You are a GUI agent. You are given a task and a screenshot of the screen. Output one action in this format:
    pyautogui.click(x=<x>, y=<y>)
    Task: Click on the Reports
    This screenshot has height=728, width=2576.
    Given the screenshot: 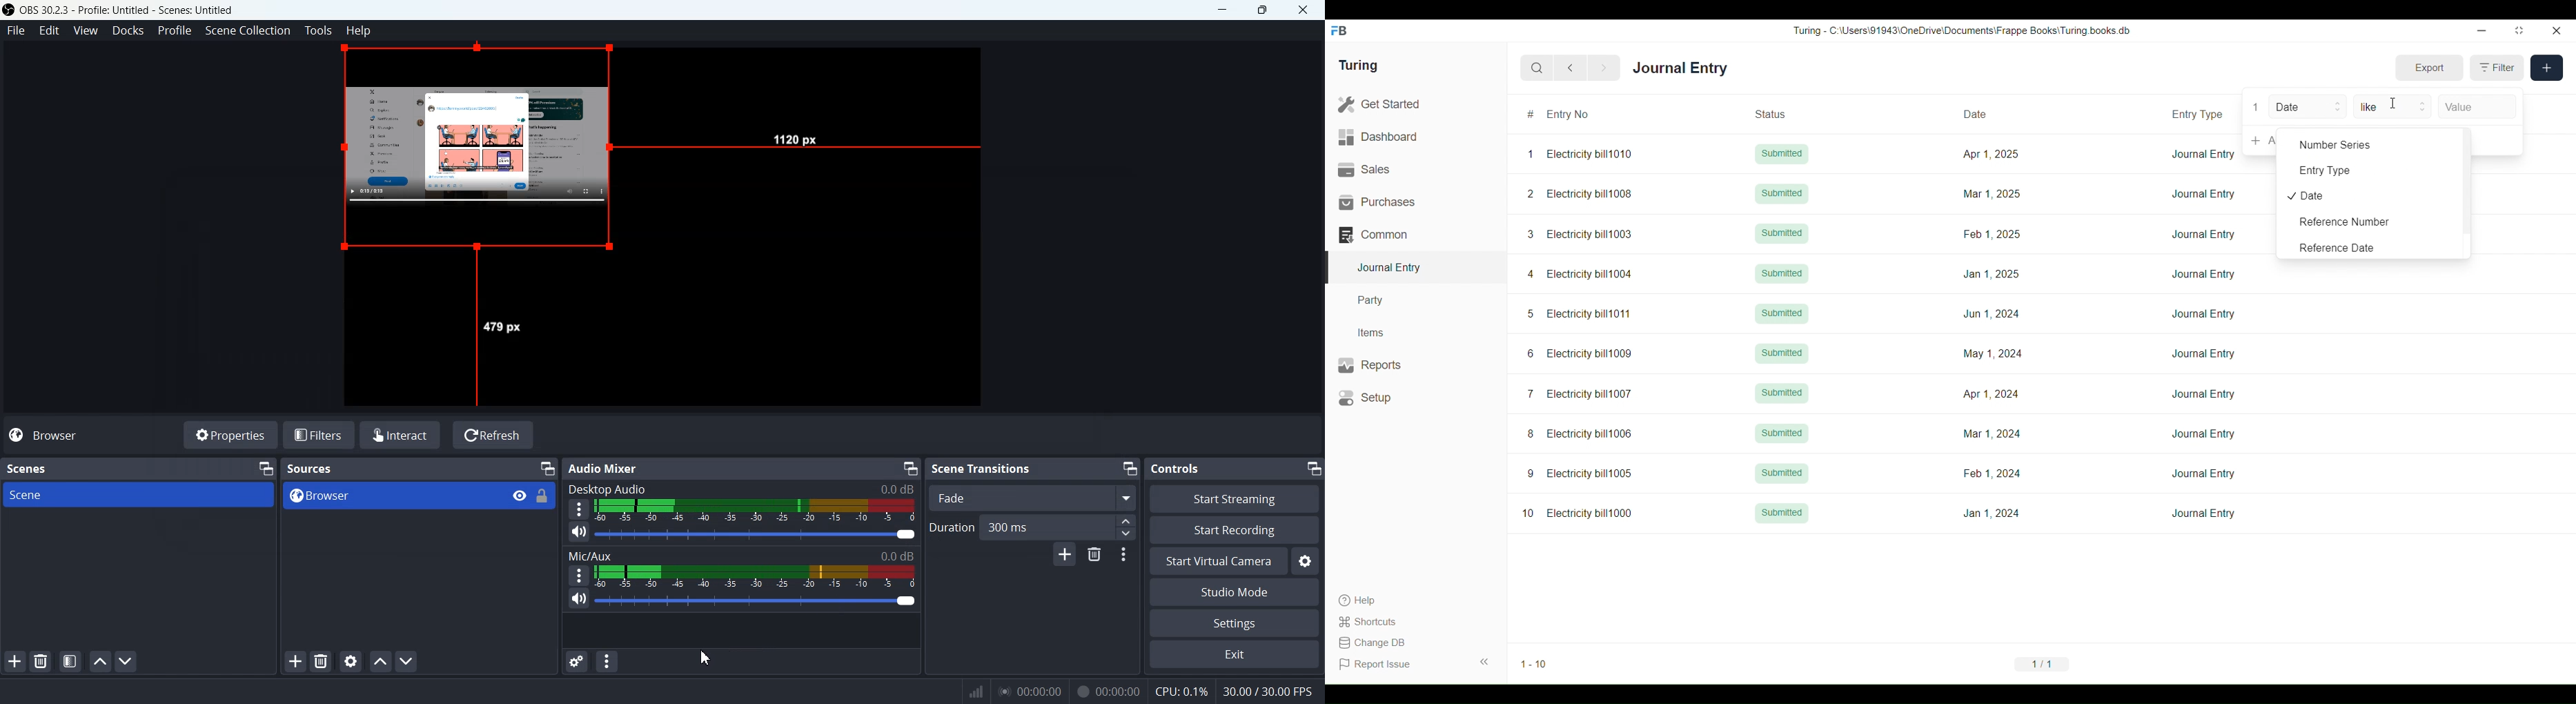 What is the action you would take?
    pyautogui.click(x=1417, y=365)
    